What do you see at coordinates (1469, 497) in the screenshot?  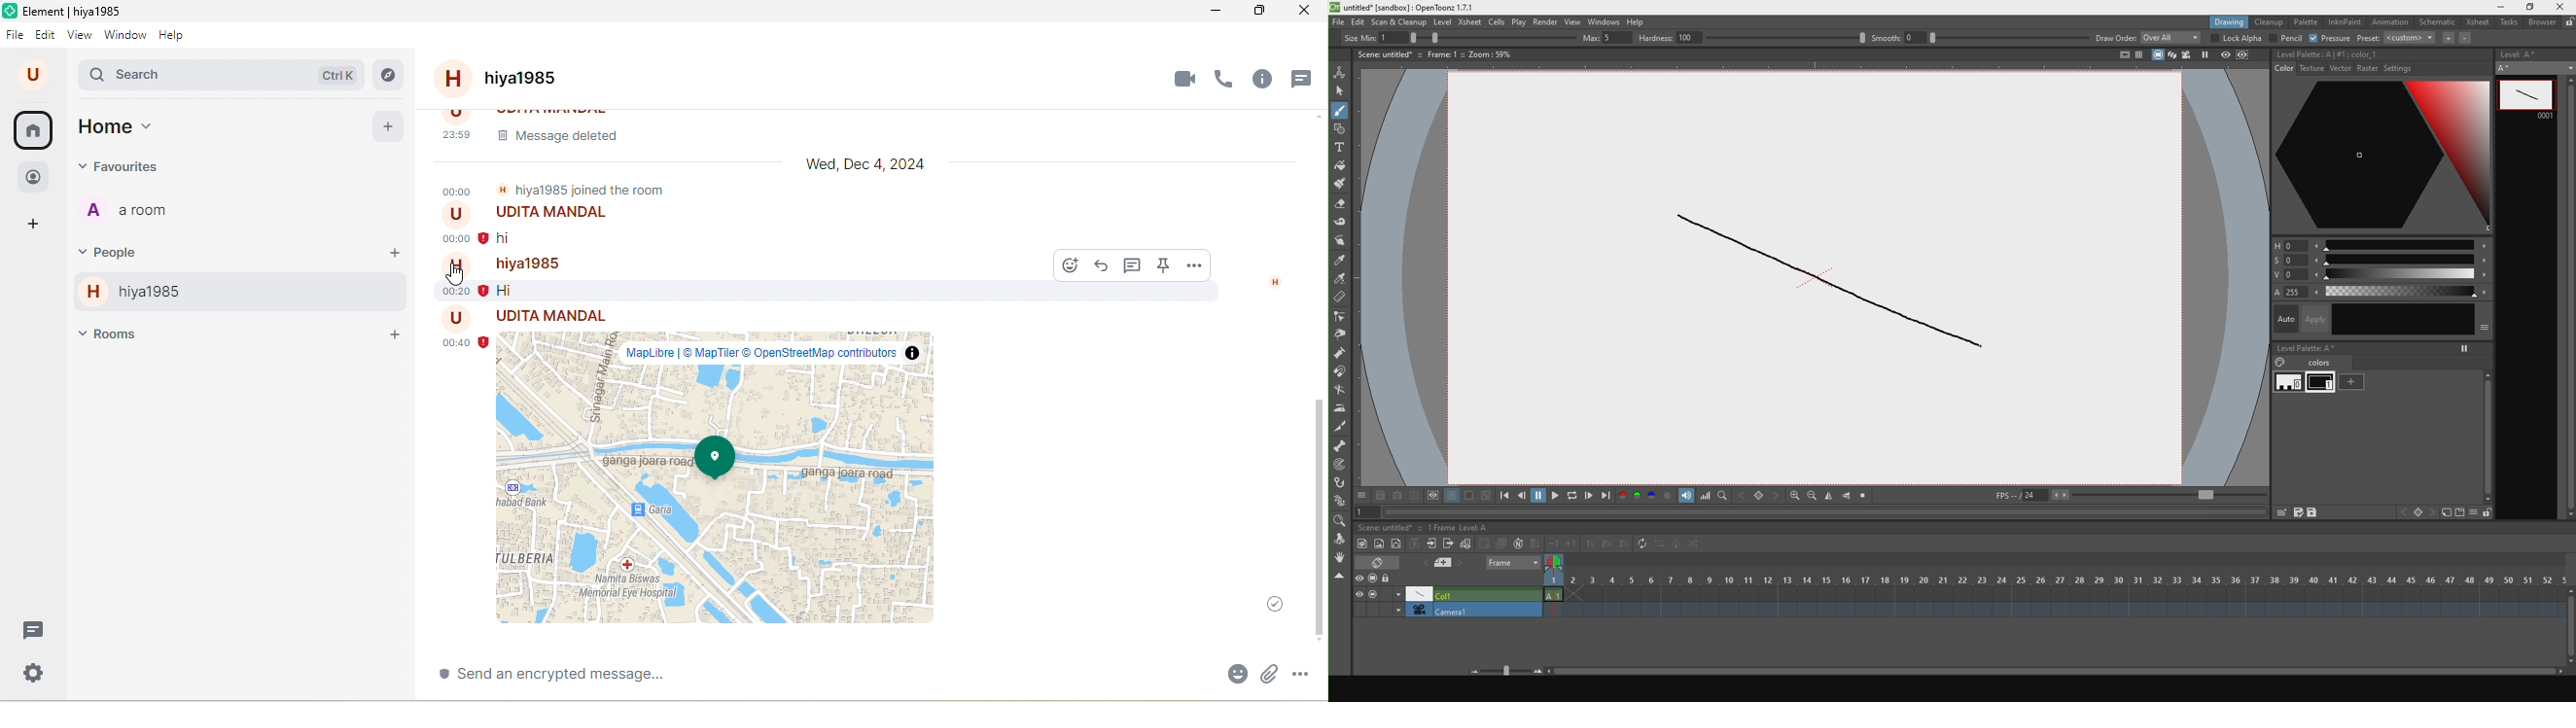 I see `black background` at bounding box center [1469, 497].